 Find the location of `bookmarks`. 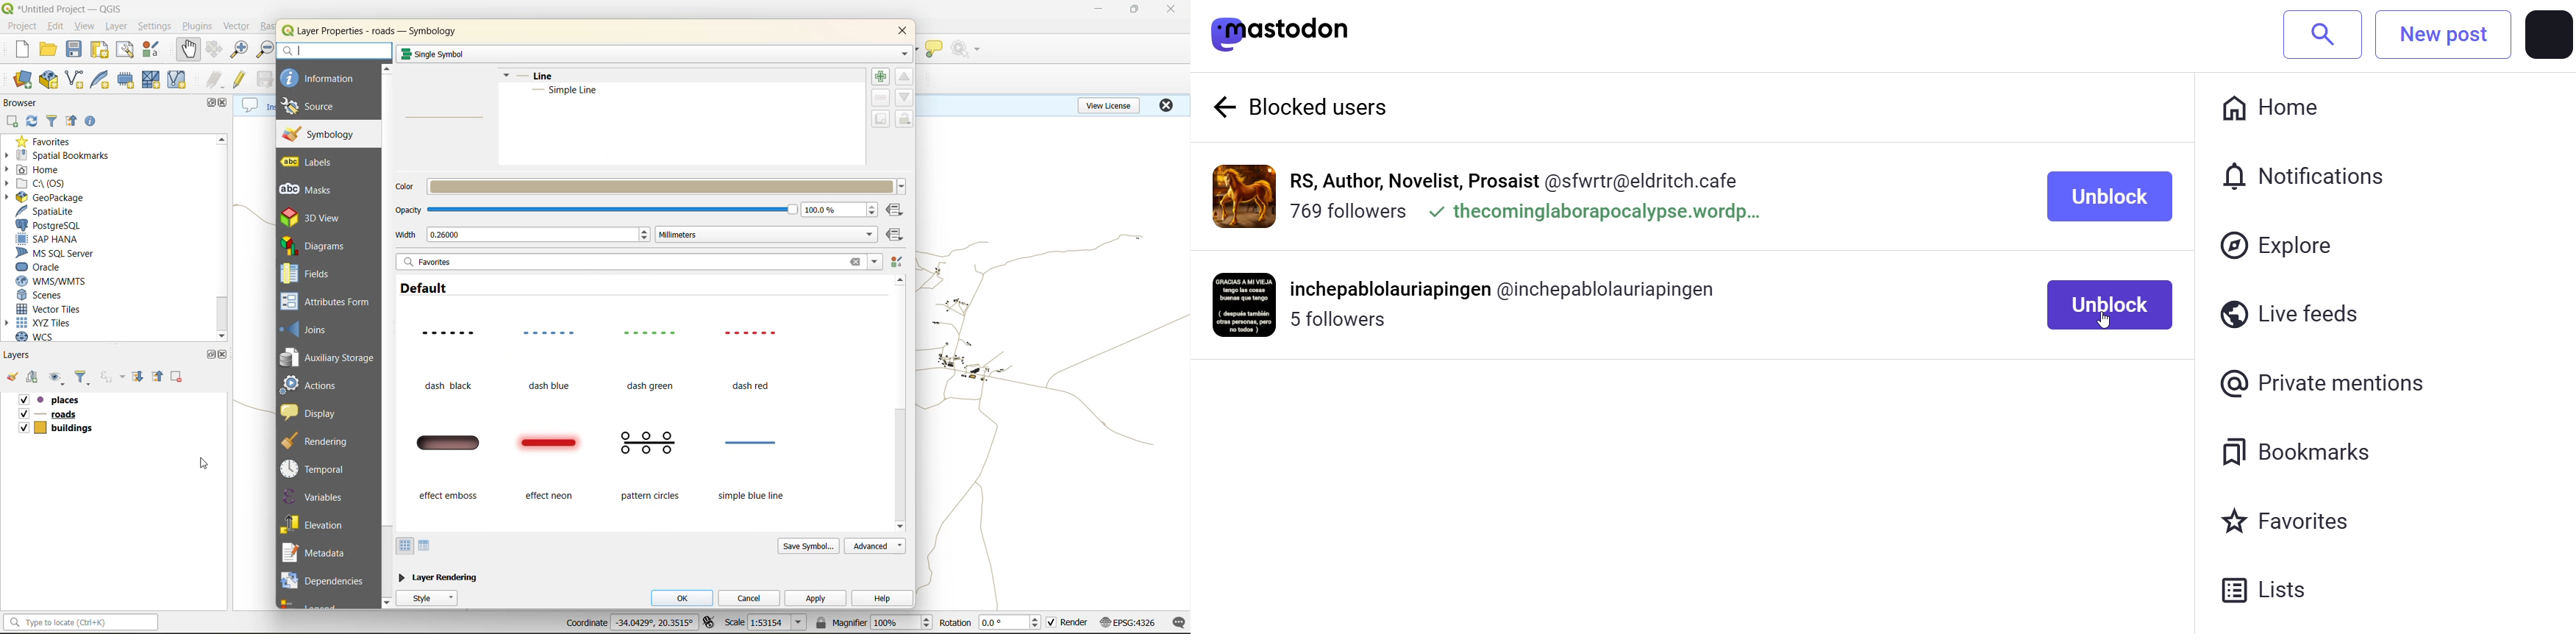

bookmarks is located at coordinates (2295, 452).